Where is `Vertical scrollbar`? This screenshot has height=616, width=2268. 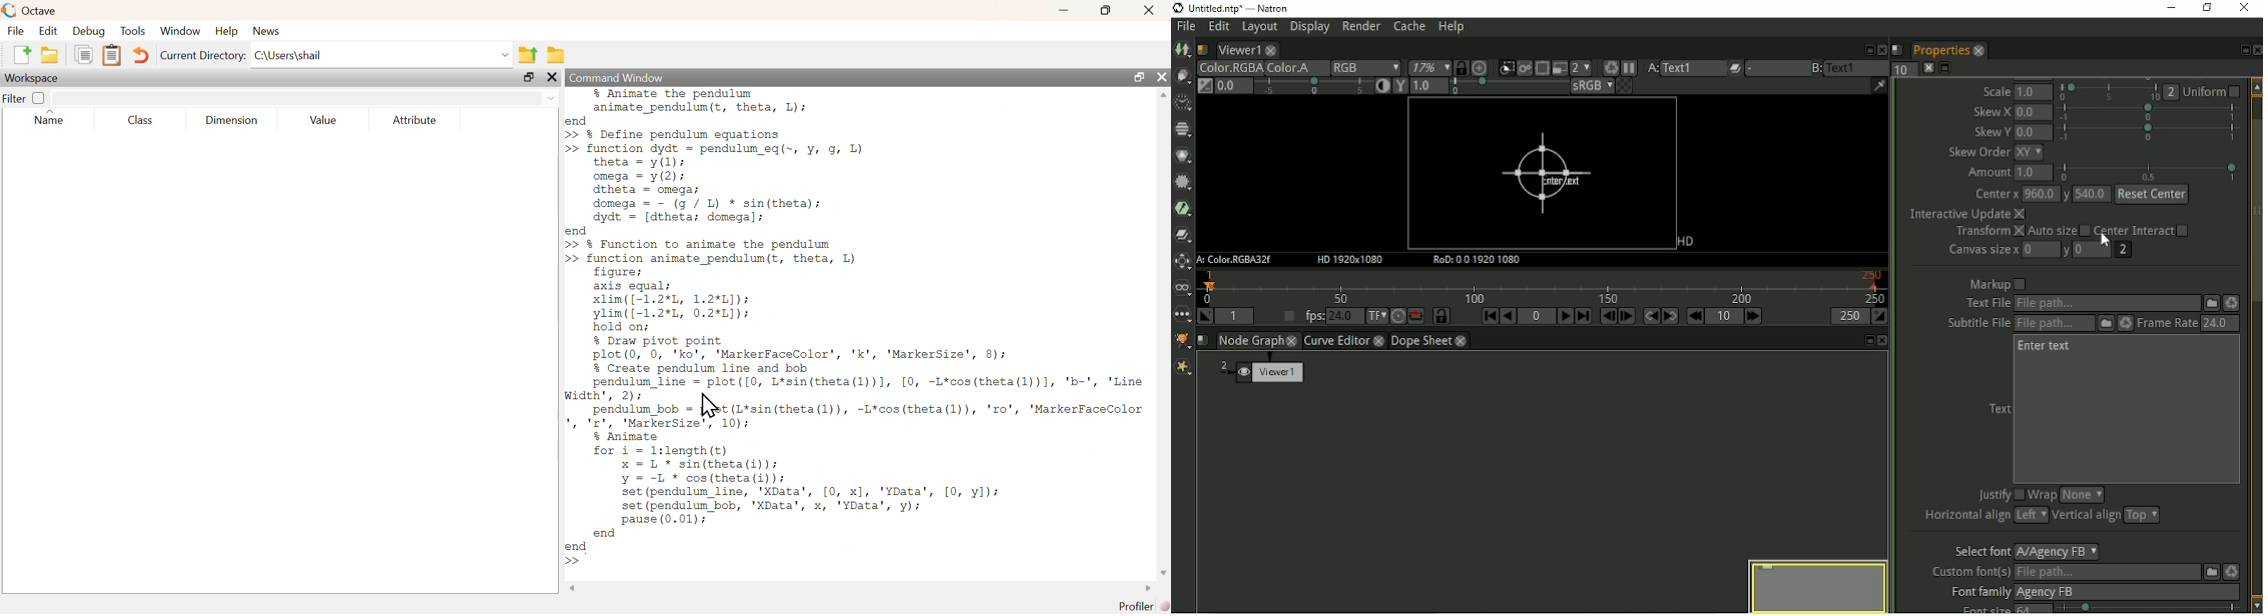
Vertical scrollbar is located at coordinates (2256, 345).